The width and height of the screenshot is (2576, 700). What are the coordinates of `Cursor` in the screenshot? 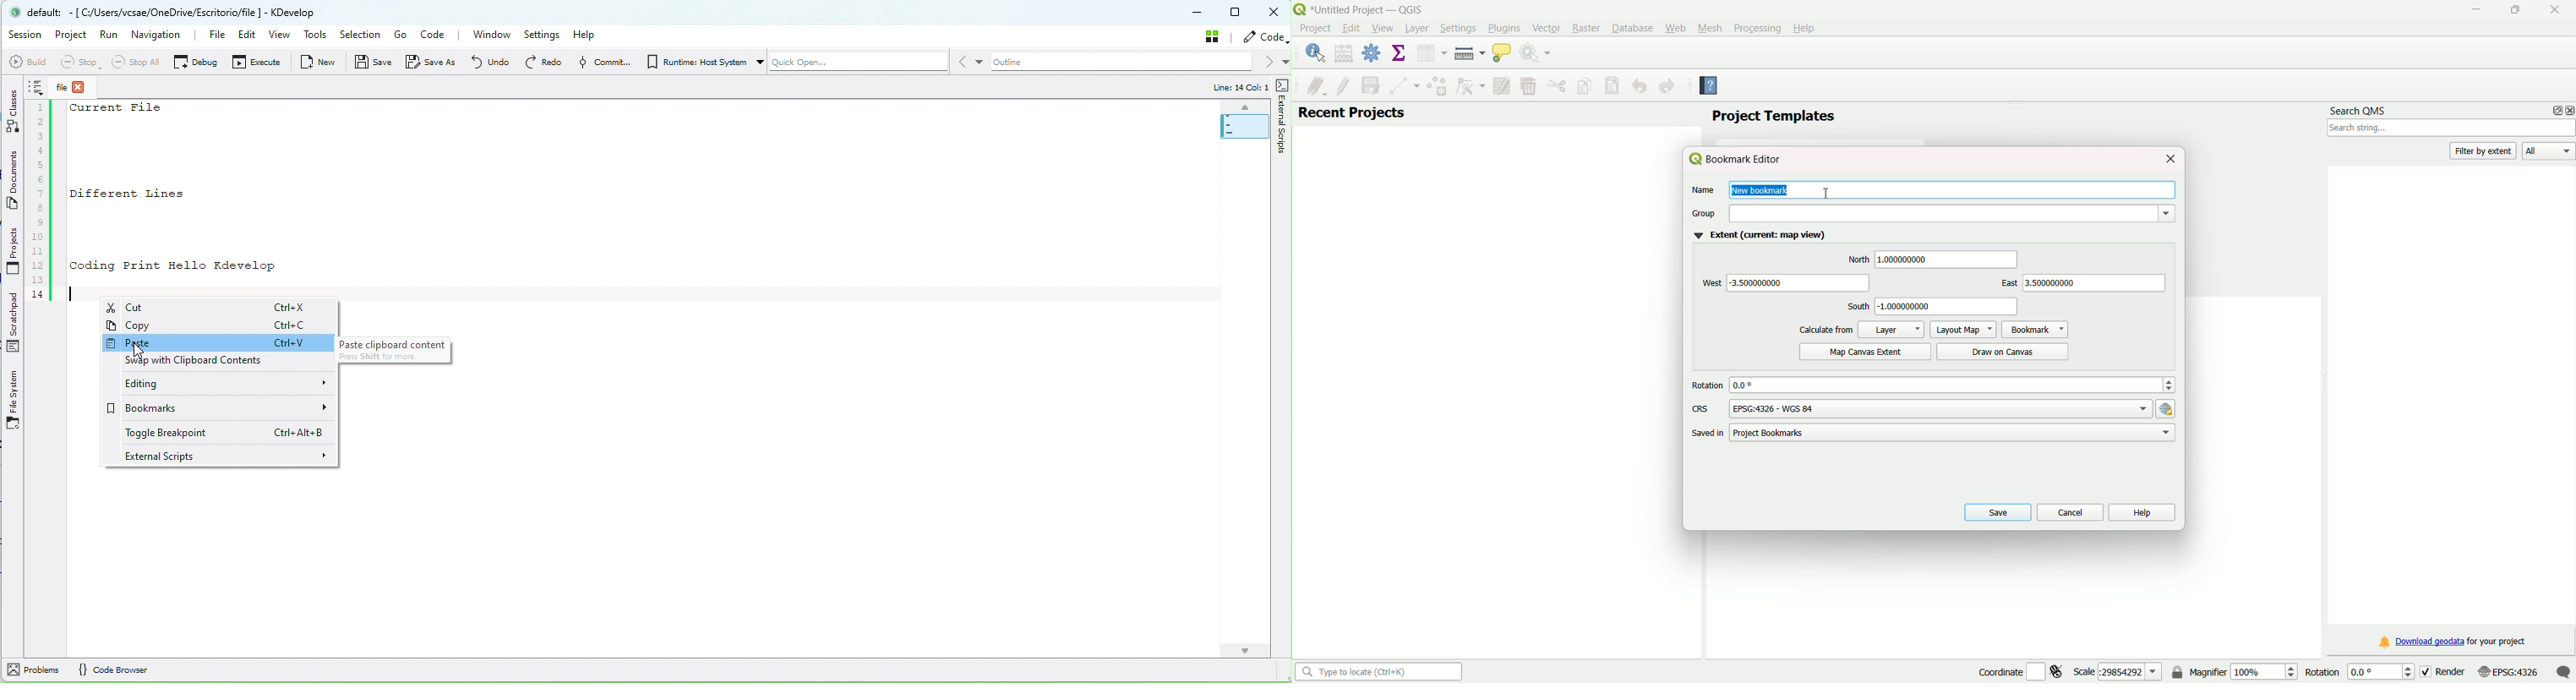 It's located at (1828, 189).